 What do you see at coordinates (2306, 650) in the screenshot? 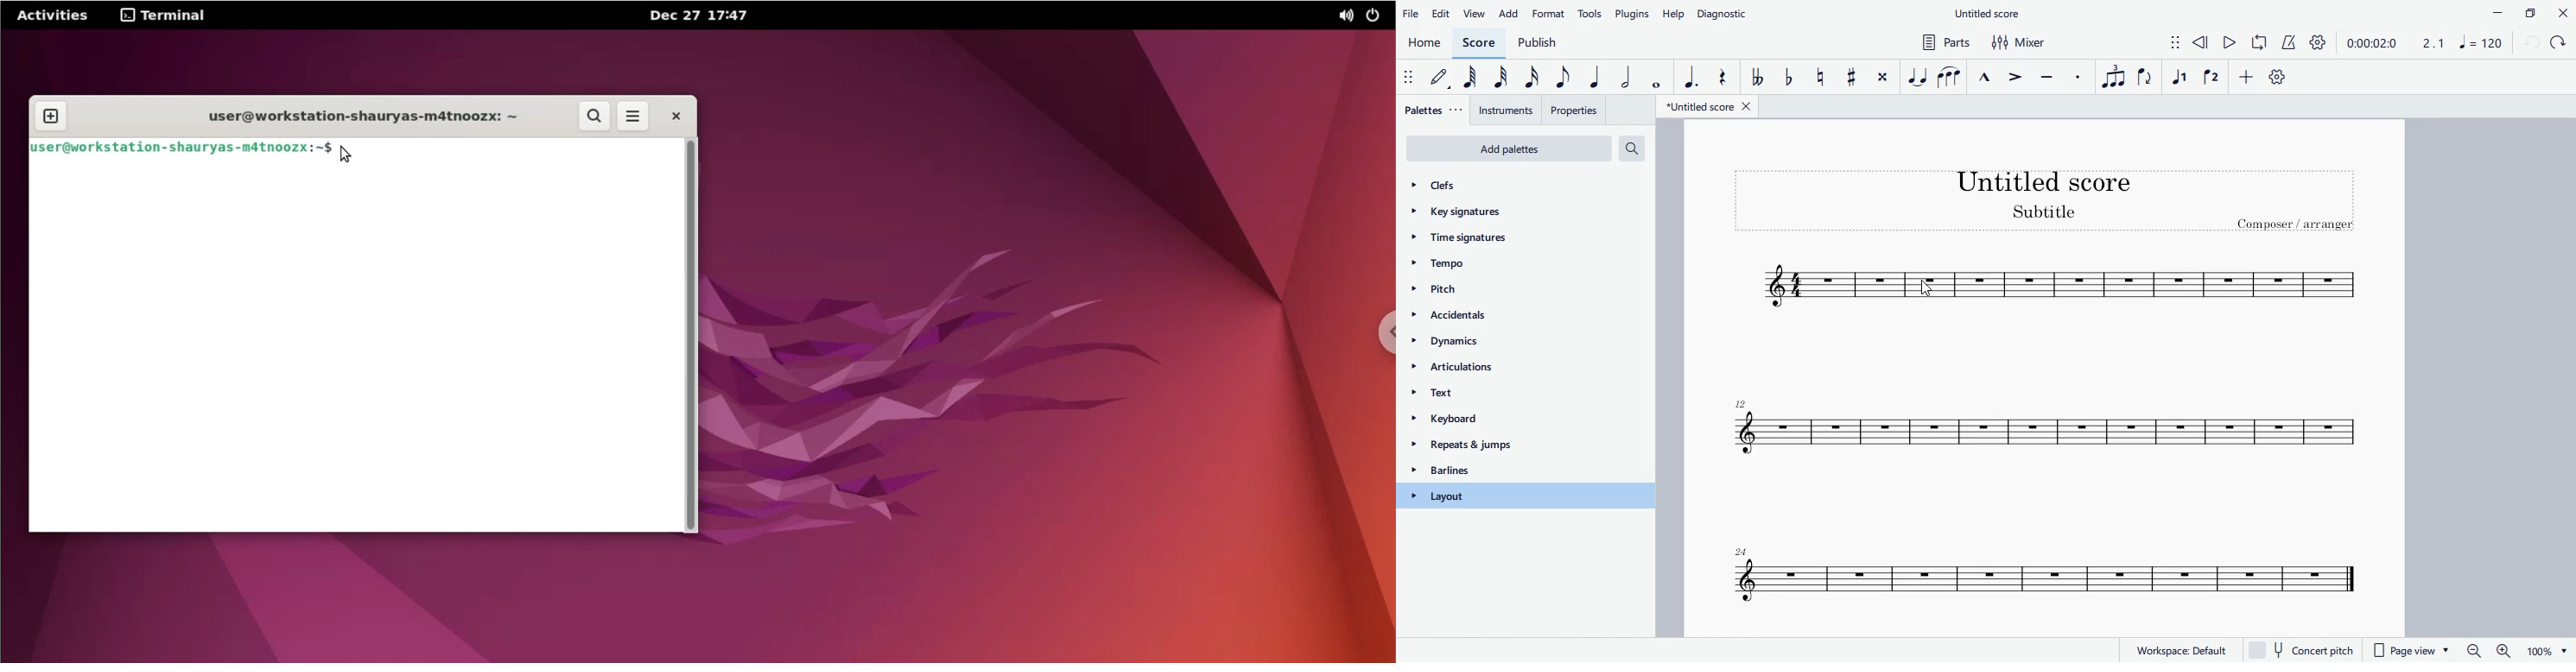
I see `concert pitch` at bounding box center [2306, 650].